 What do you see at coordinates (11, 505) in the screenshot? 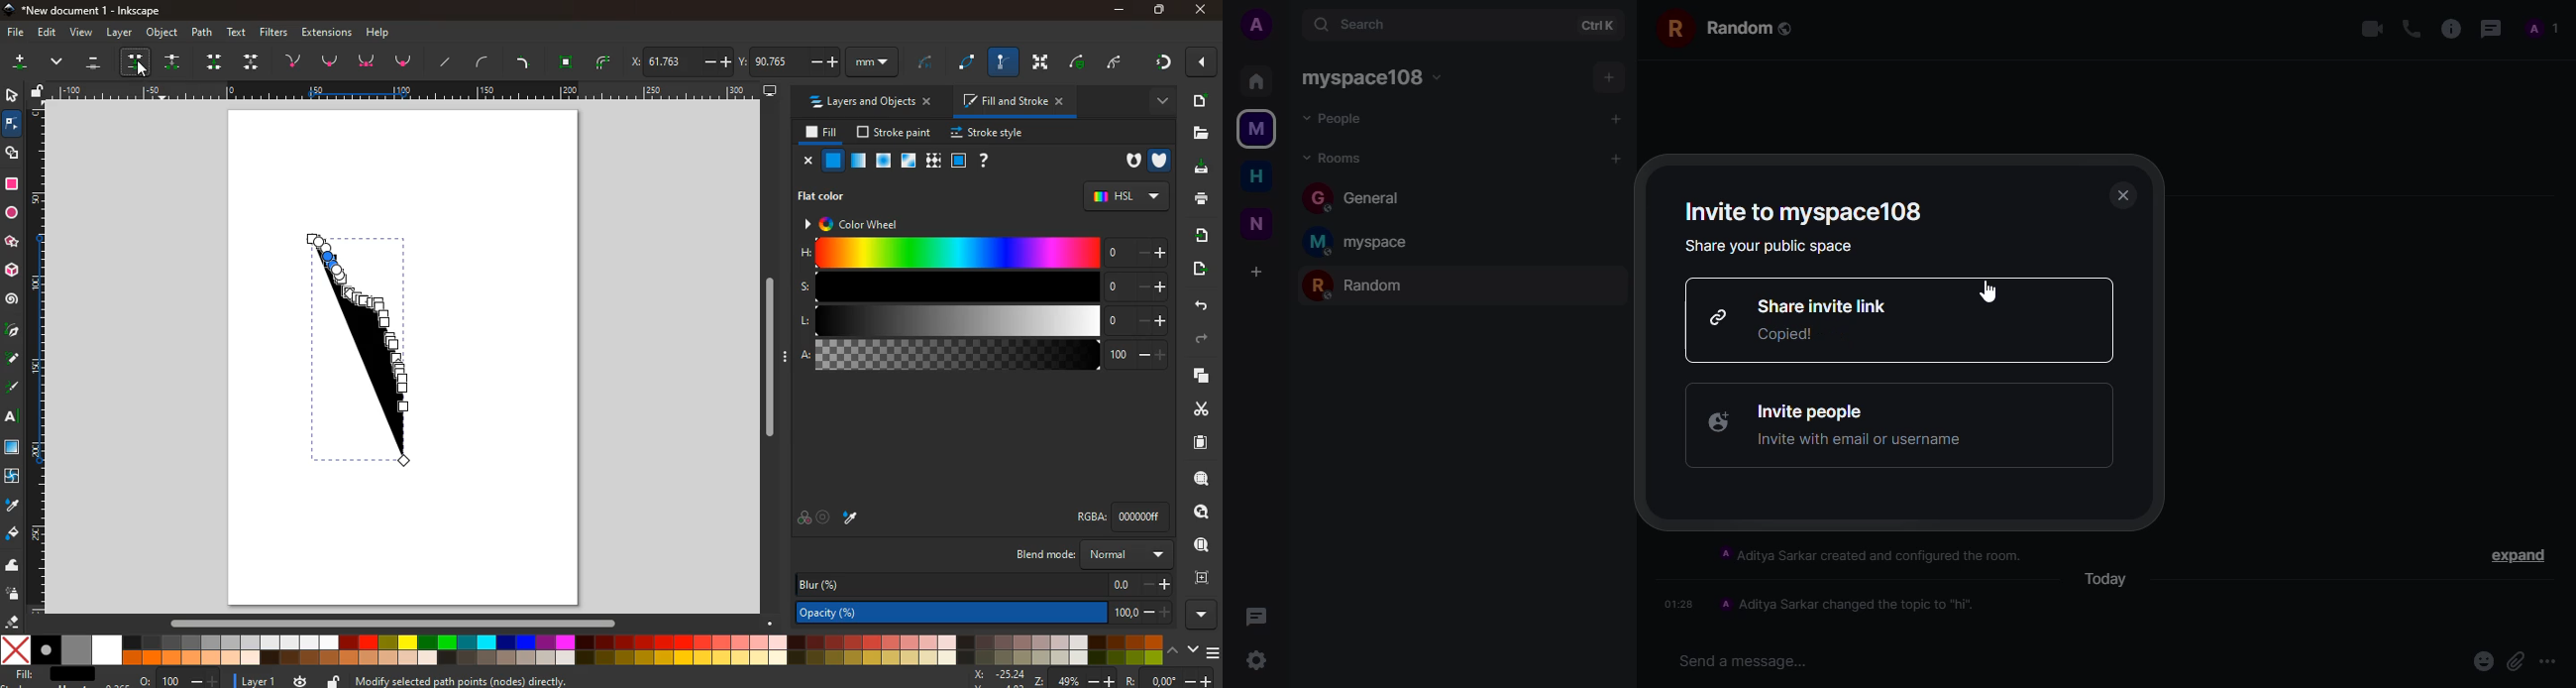
I see `drop` at bounding box center [11, 505].